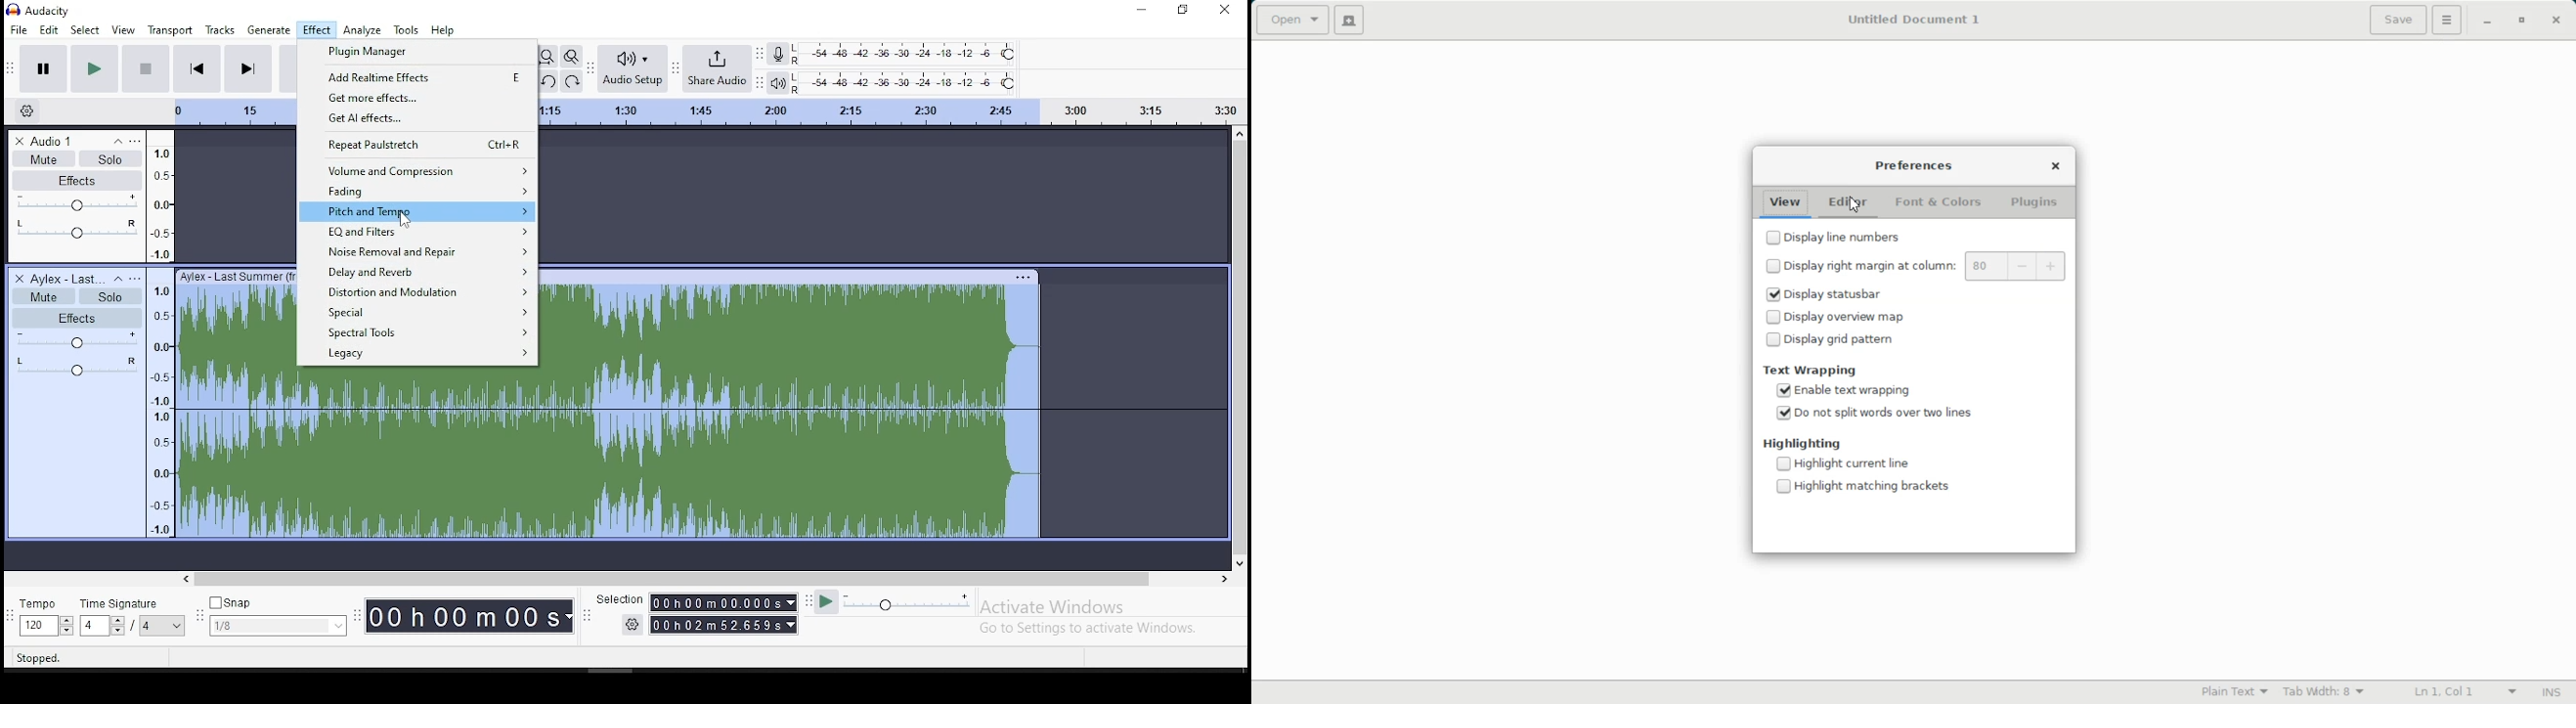 This screenshot has height=728, width=2576. I want to click on add real time effects, so click(418, 76).